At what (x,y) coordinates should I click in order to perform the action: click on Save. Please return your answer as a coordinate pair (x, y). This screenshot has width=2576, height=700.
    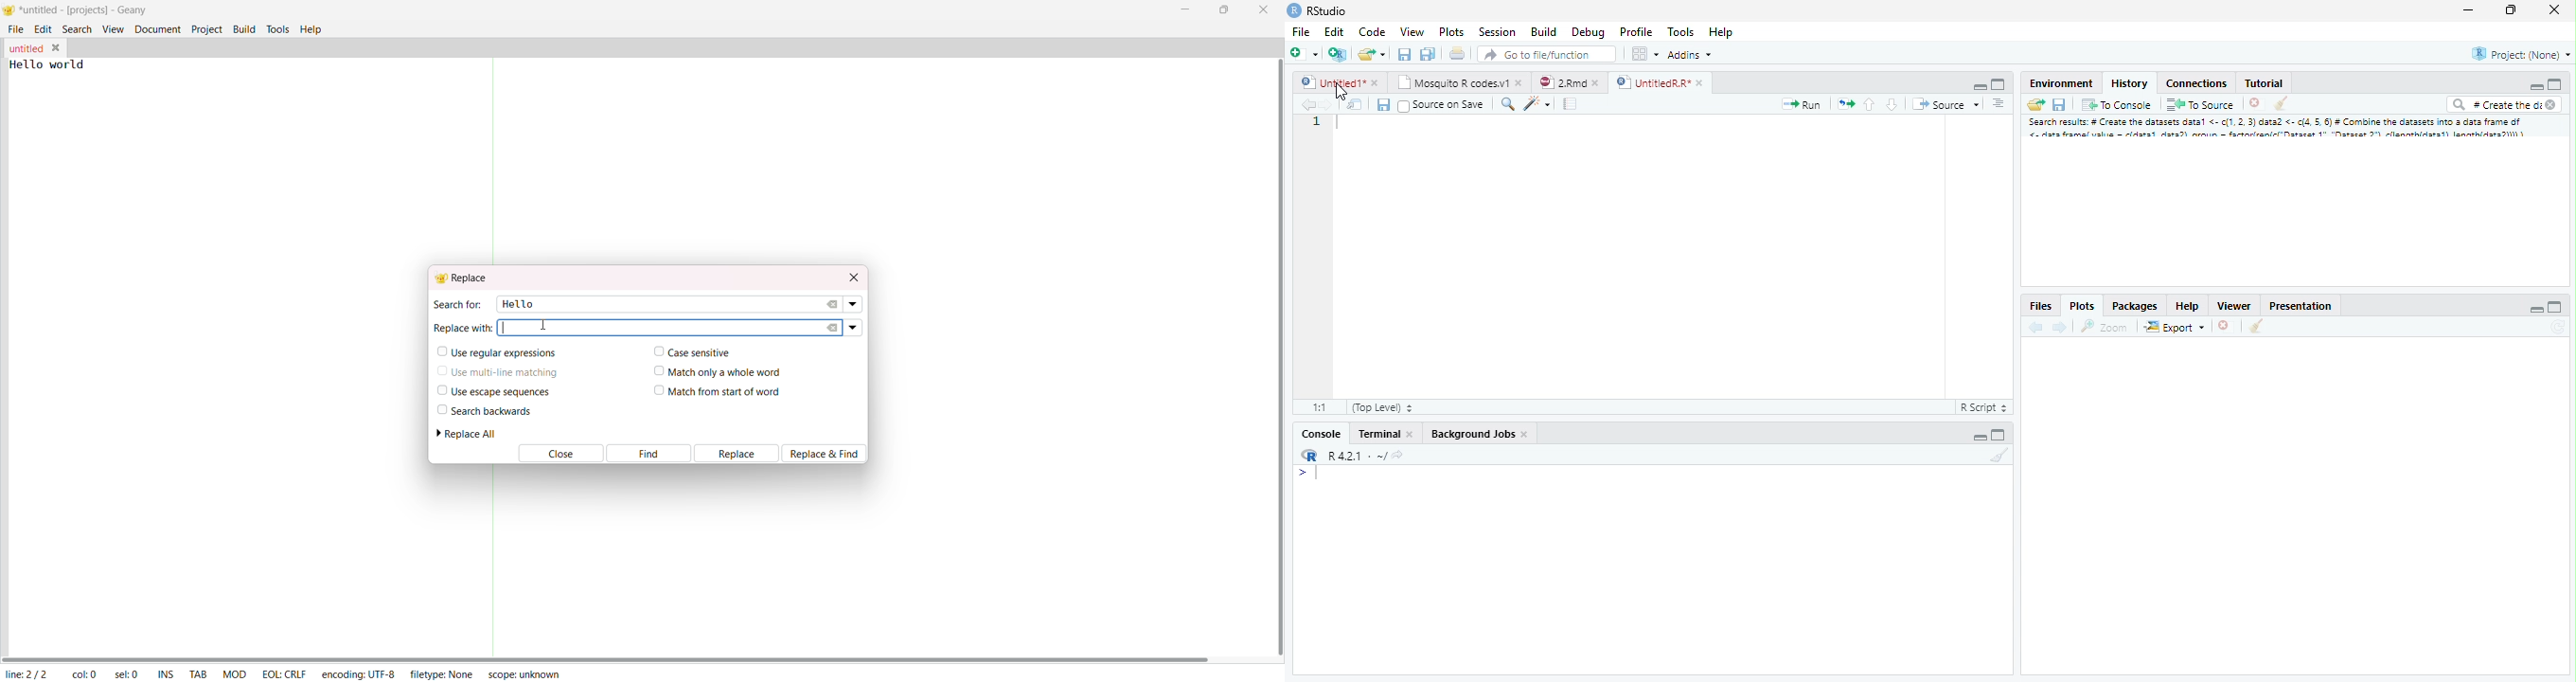
    Looking at the image, I should click on (1383, 105).